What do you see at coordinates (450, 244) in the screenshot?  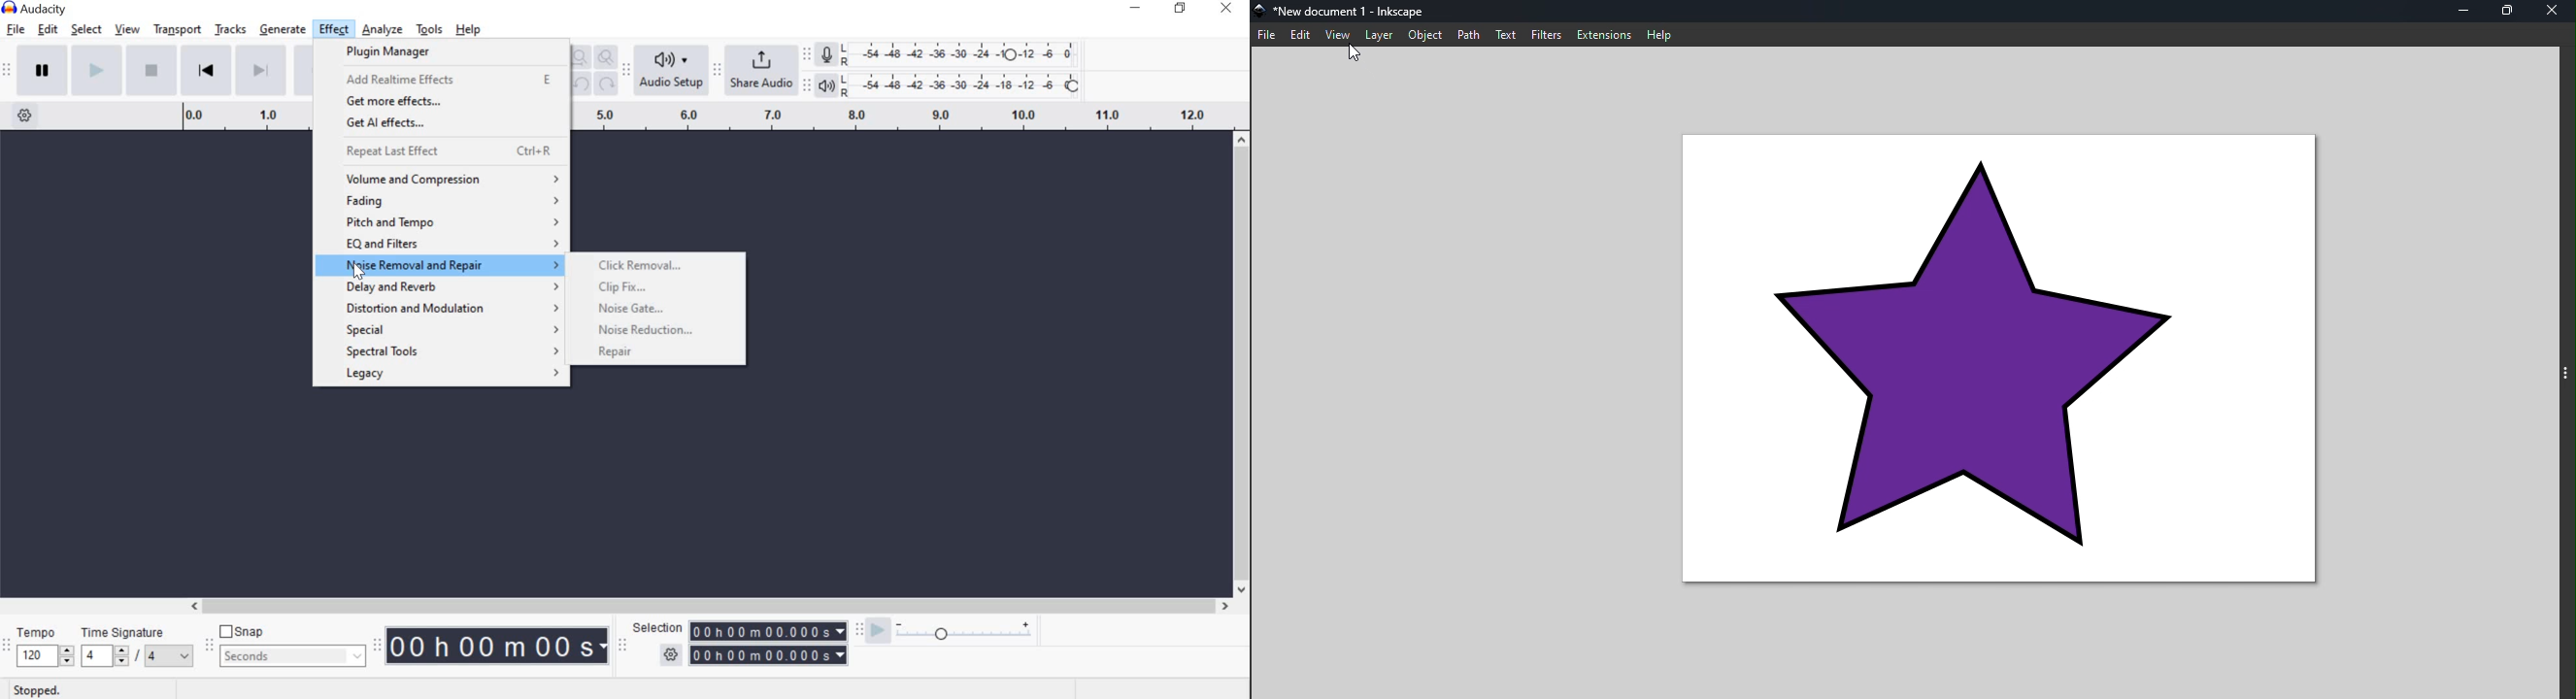 I see `eq and filters` at bounding box center [450, 244].